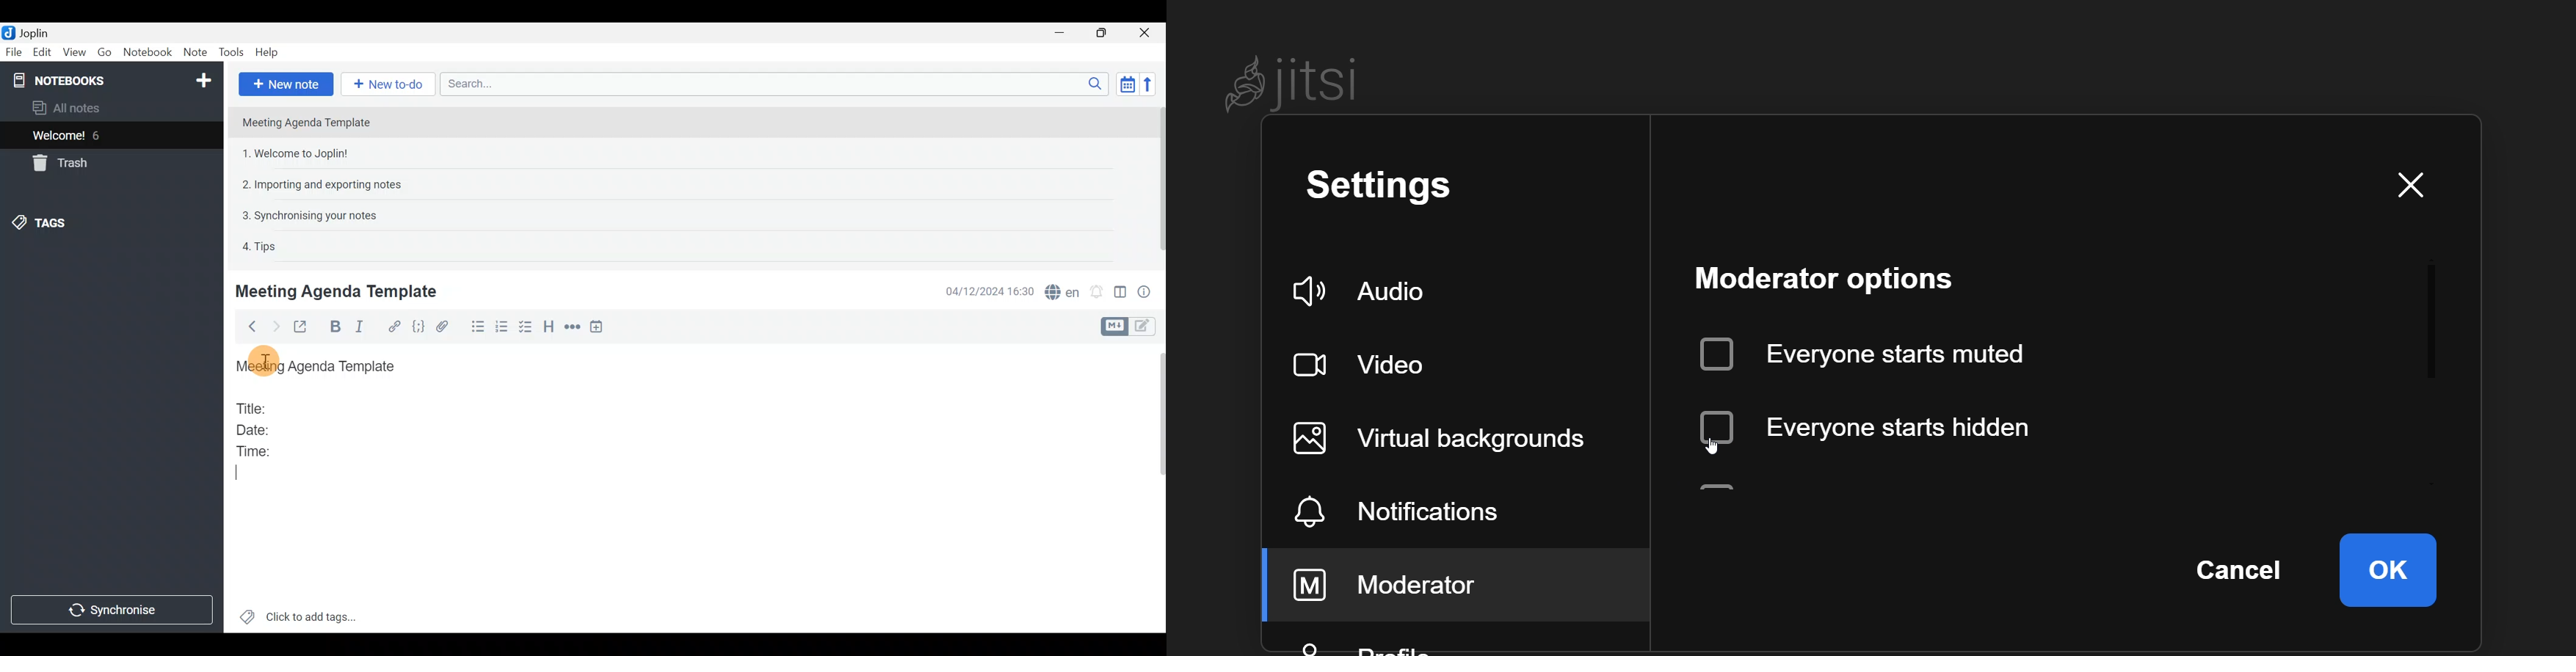 The width and height of the screenshot is (2576, 672). What do you see at coordinates (1102, 34) in the screenshot?
I see `Maximise` at bounding box center [1102, 34].